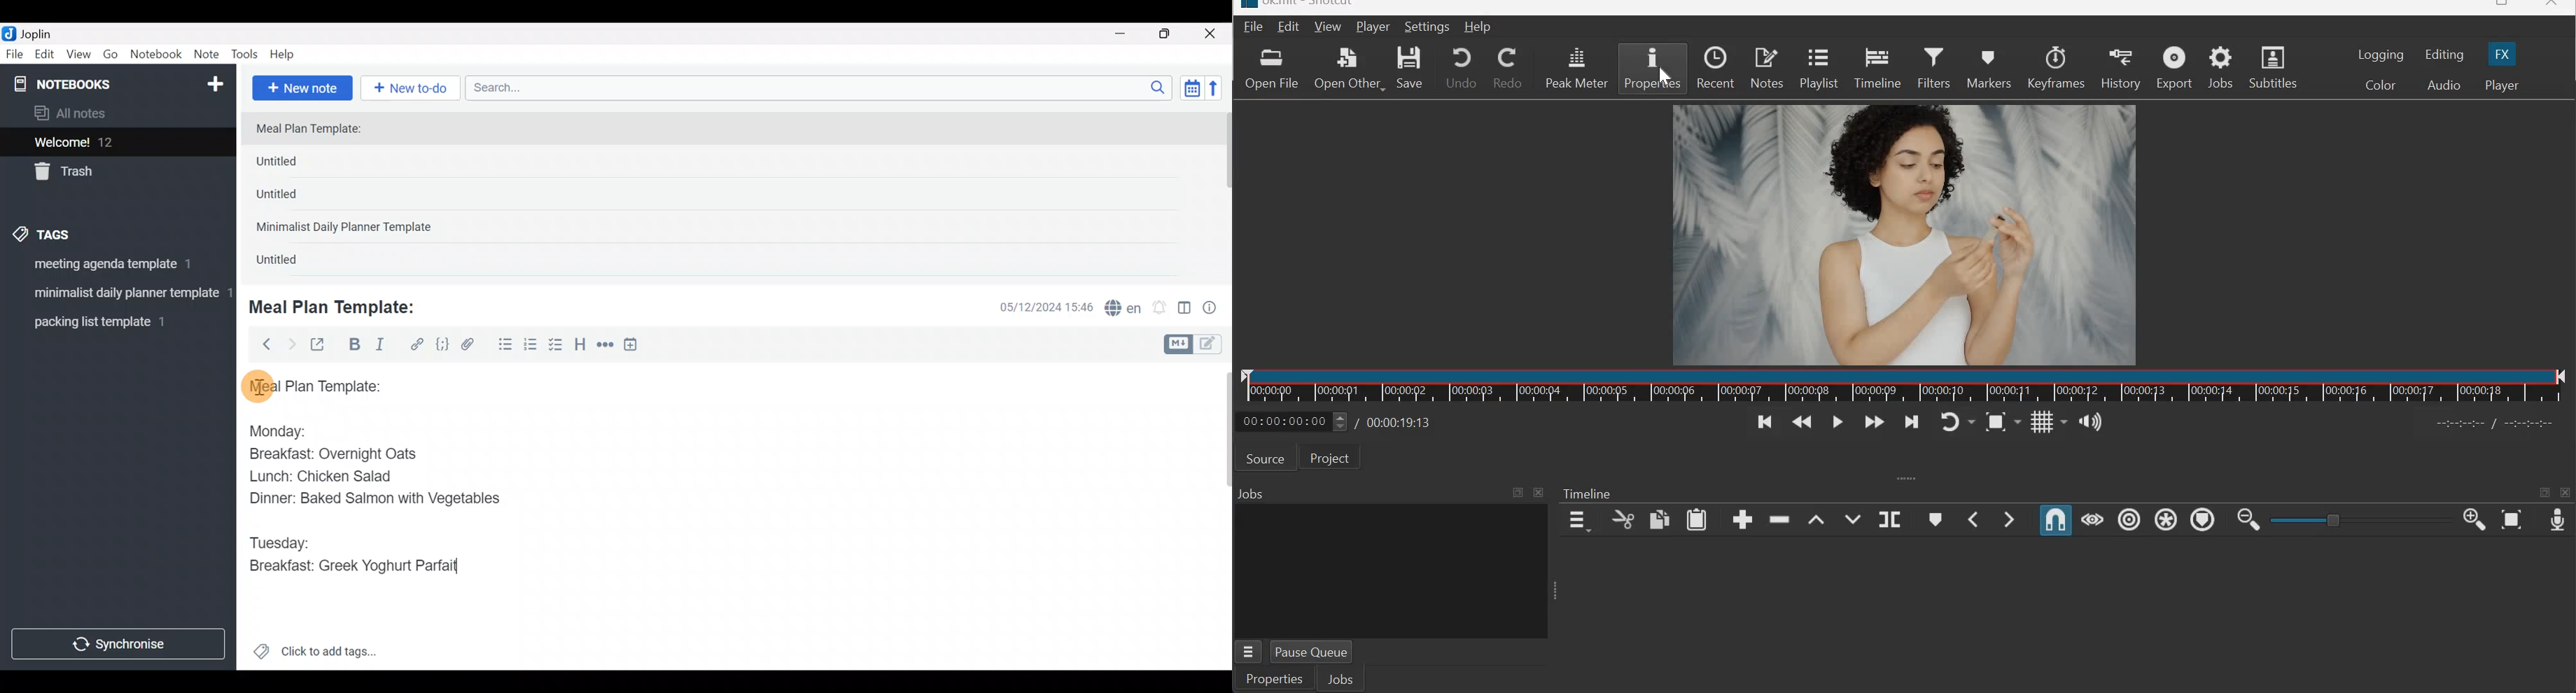  I want to click on New note, so click(301, 87).